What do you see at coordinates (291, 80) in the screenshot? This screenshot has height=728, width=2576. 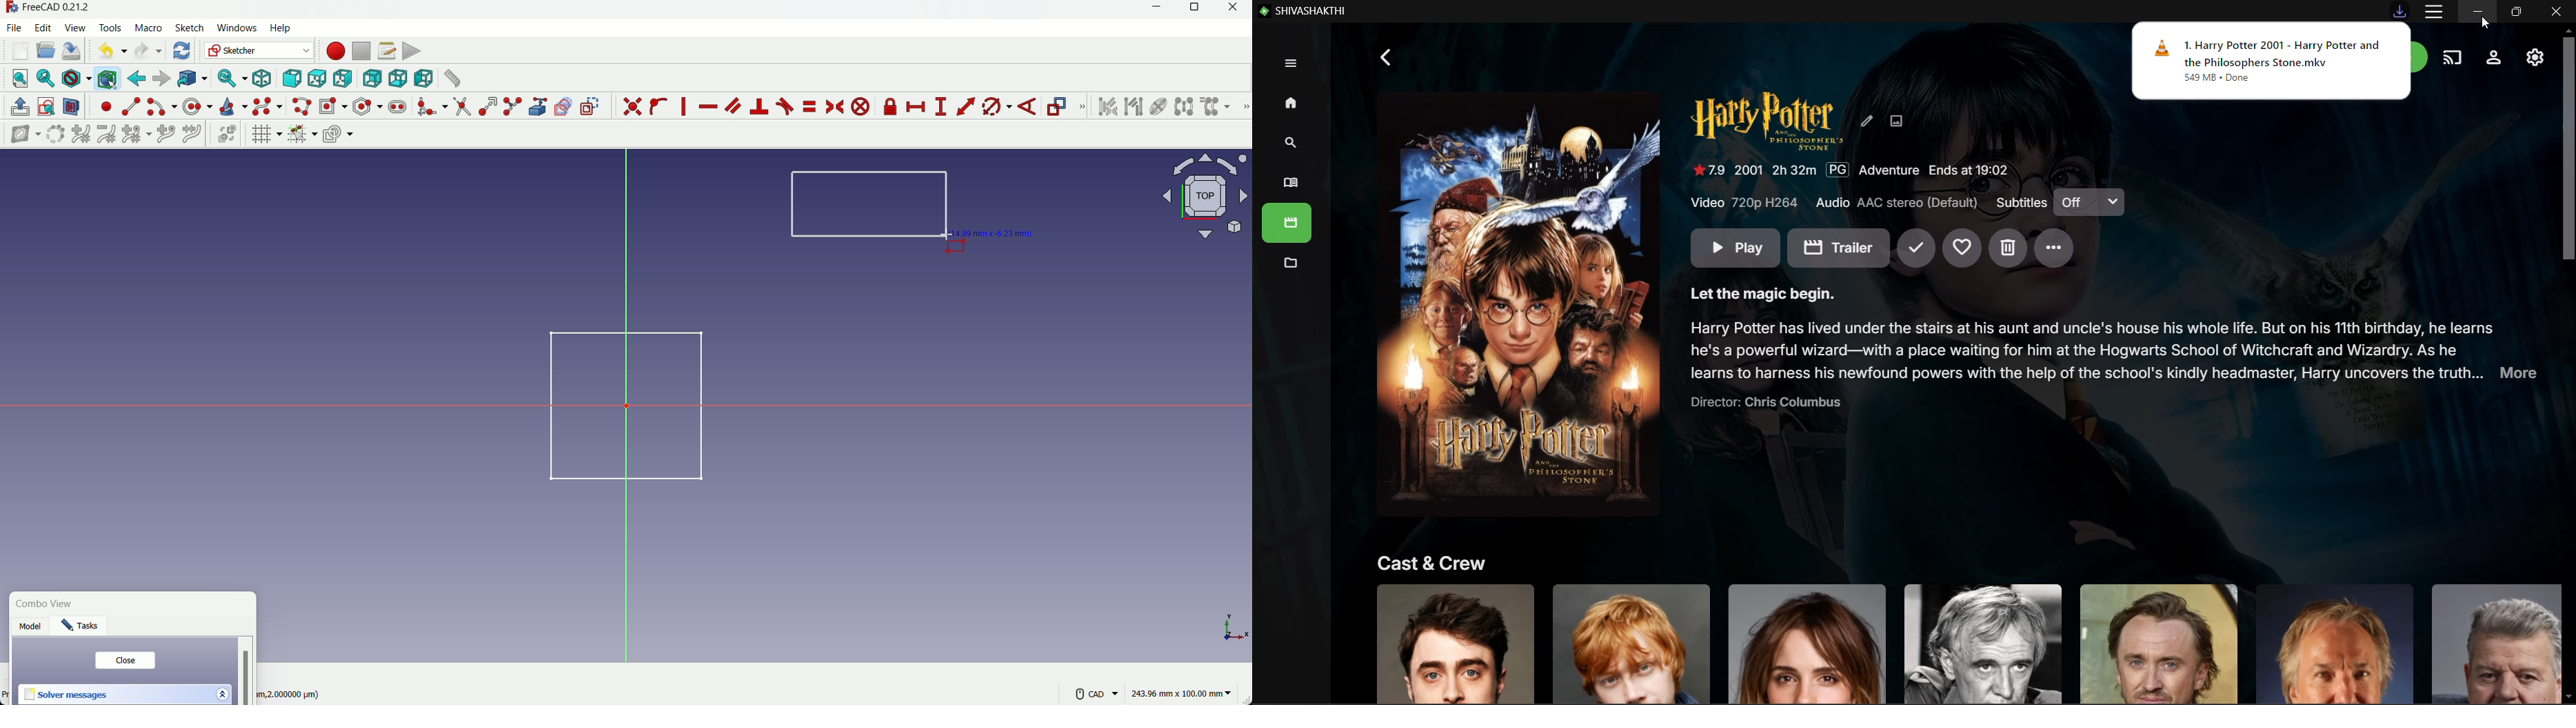 I see `front view` at bounding box center [291, 80].